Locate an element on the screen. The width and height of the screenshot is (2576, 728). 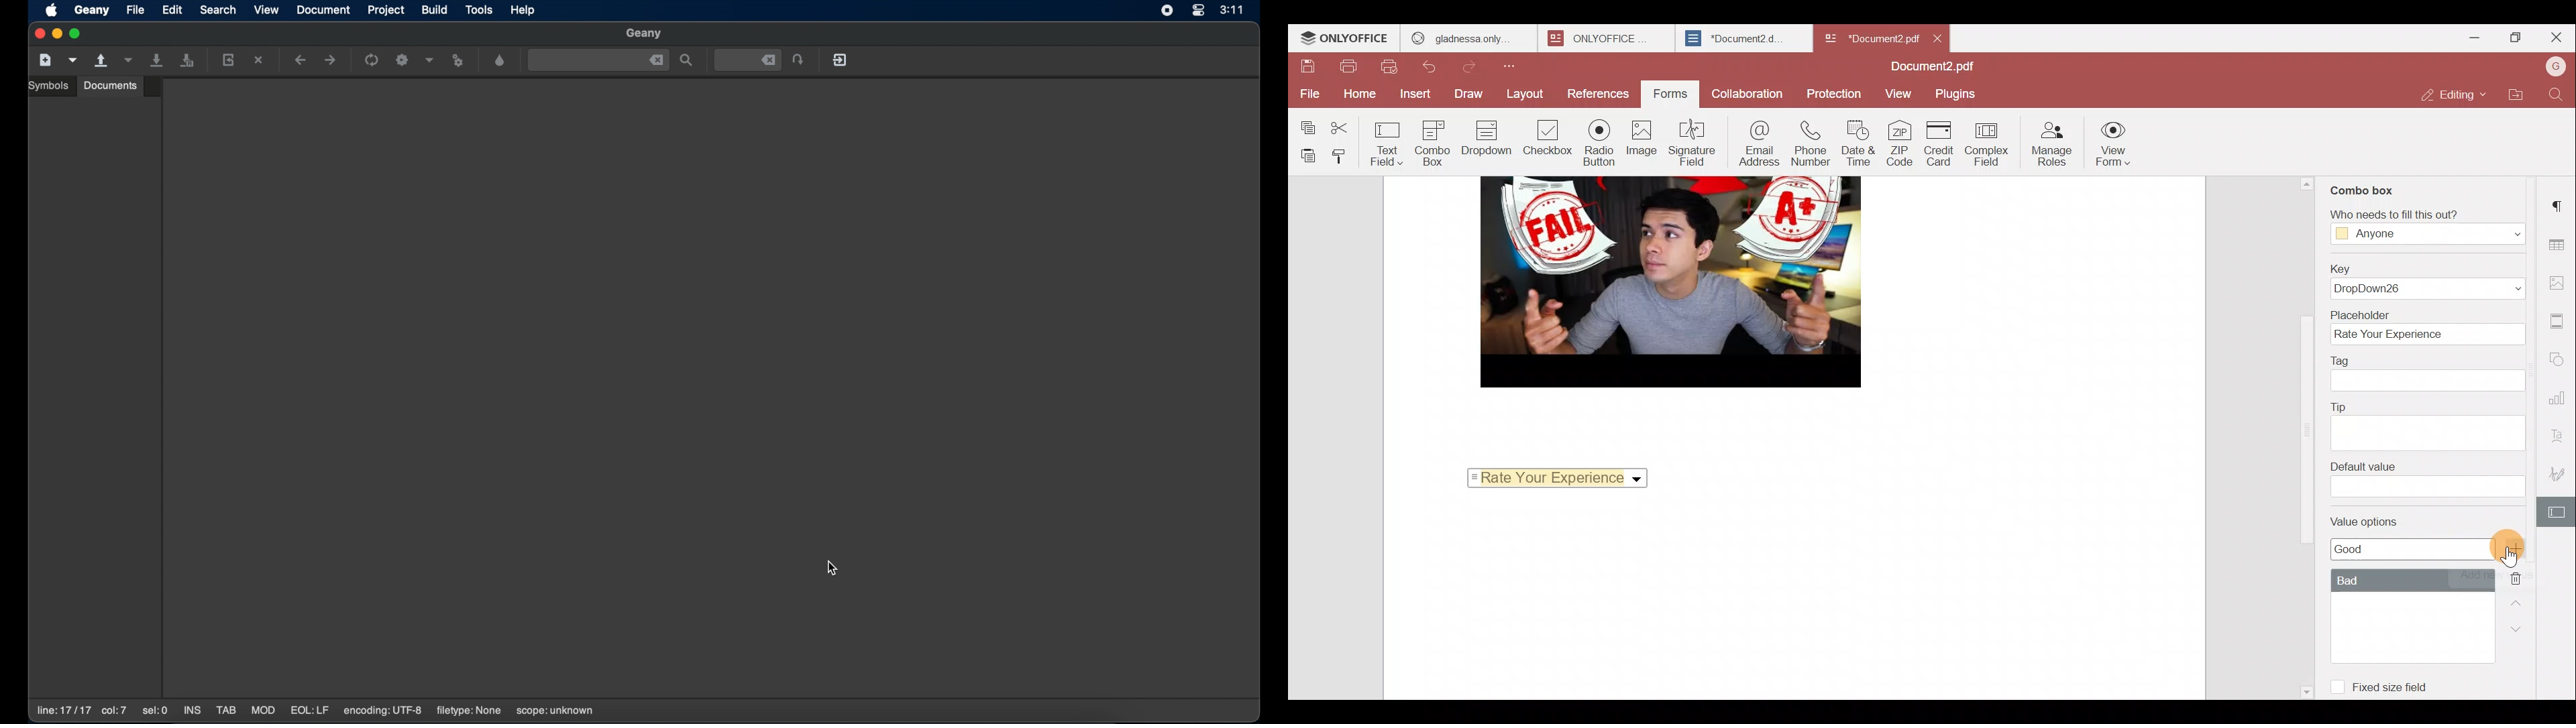
Add value is located at coordinates (2518, 548).